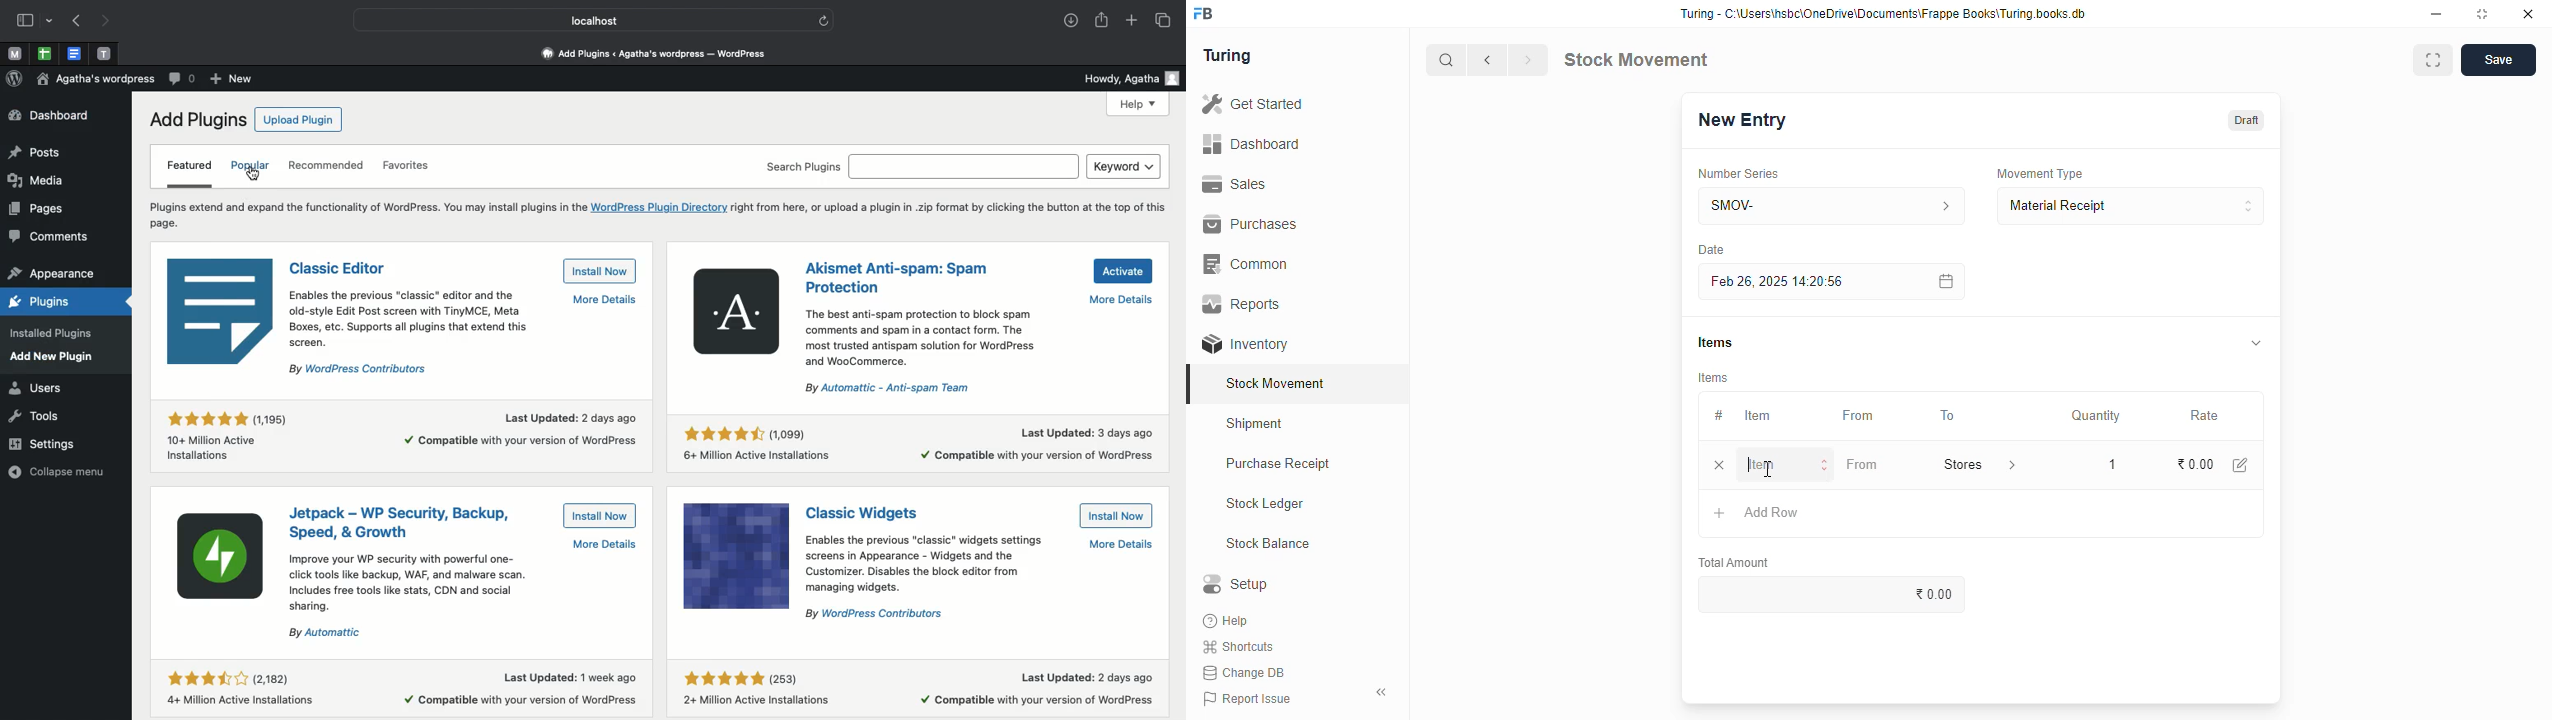 This screenshot has width=2576, height=728. I want to click on change DB, so click(1244, 673).